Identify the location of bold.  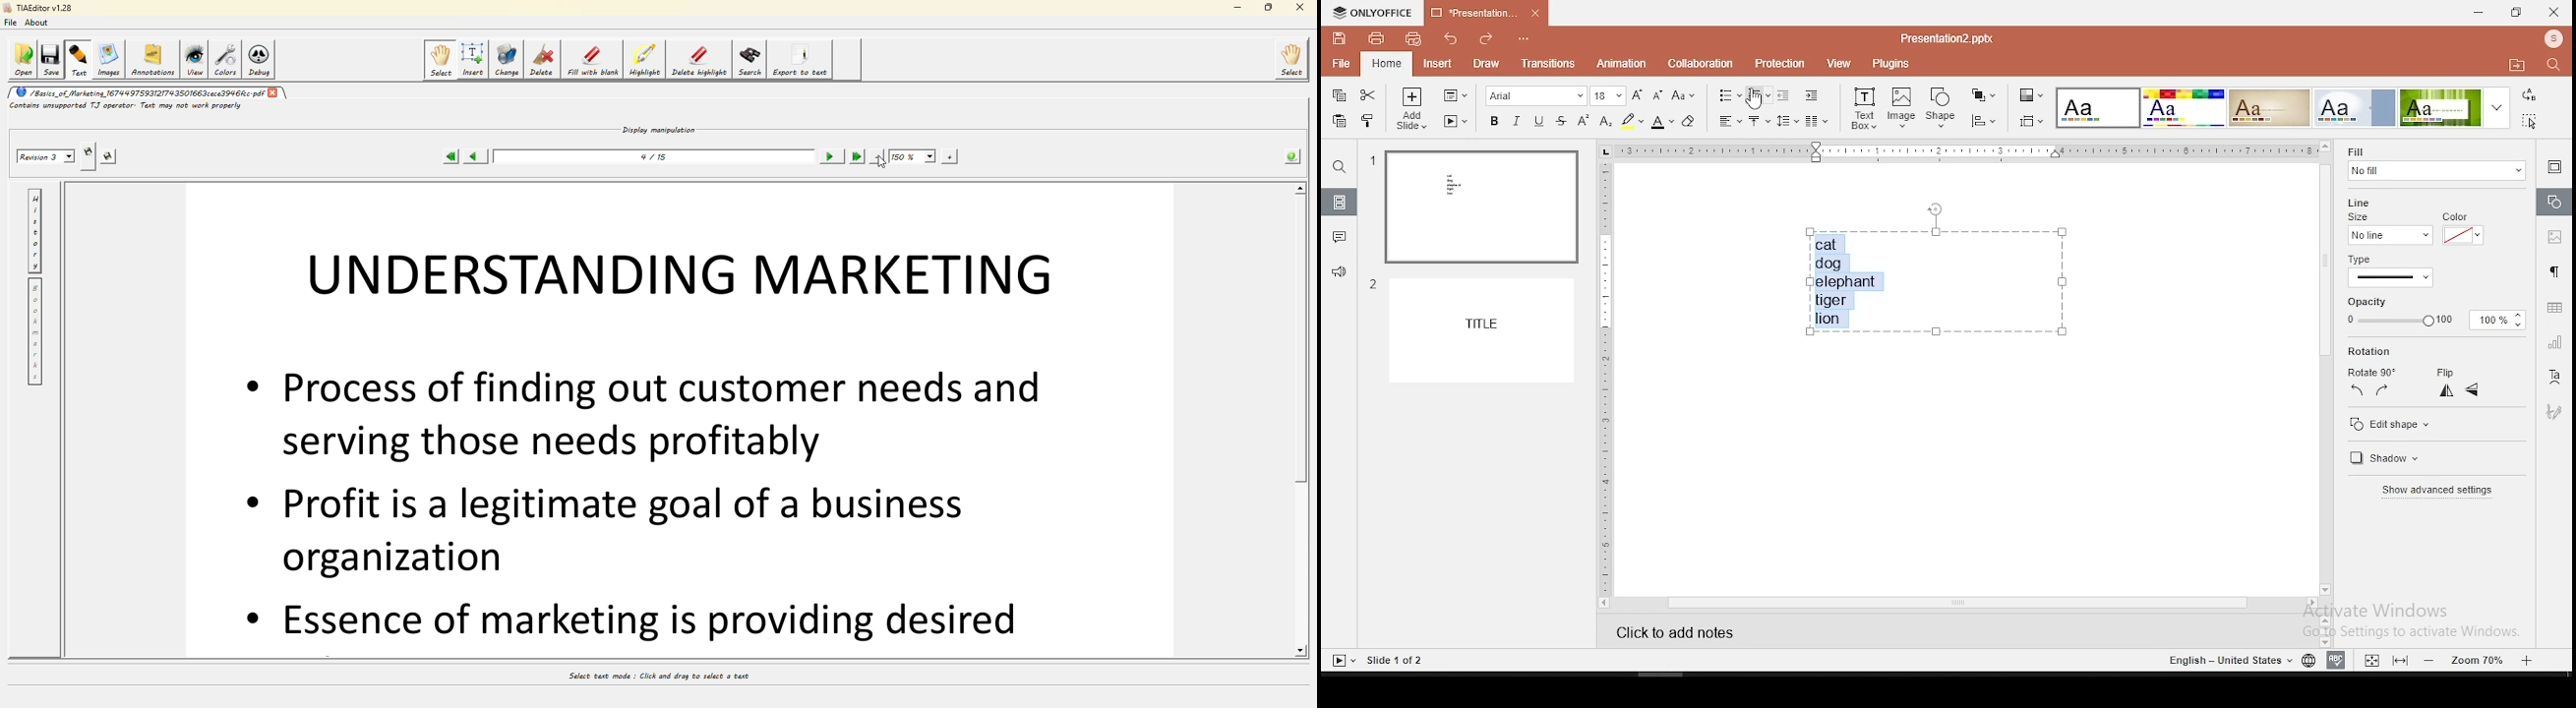
(1490, 121).